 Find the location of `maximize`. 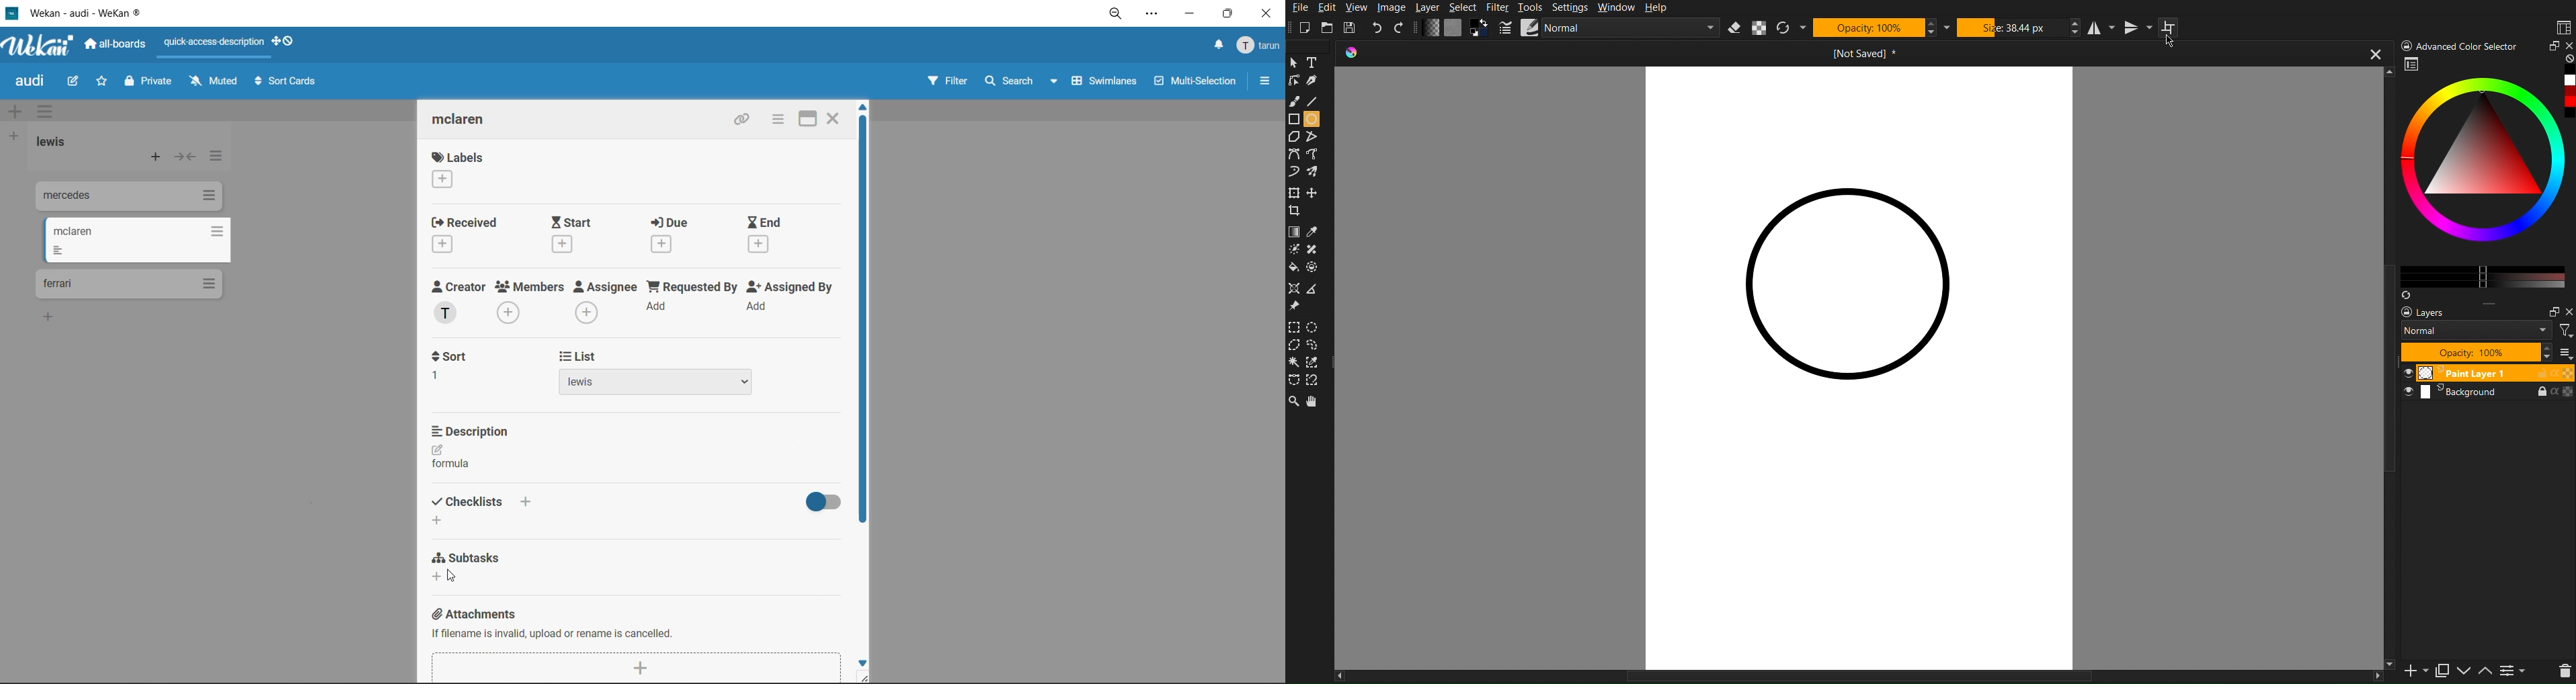

maximize is located at coordinates (2550, 312).